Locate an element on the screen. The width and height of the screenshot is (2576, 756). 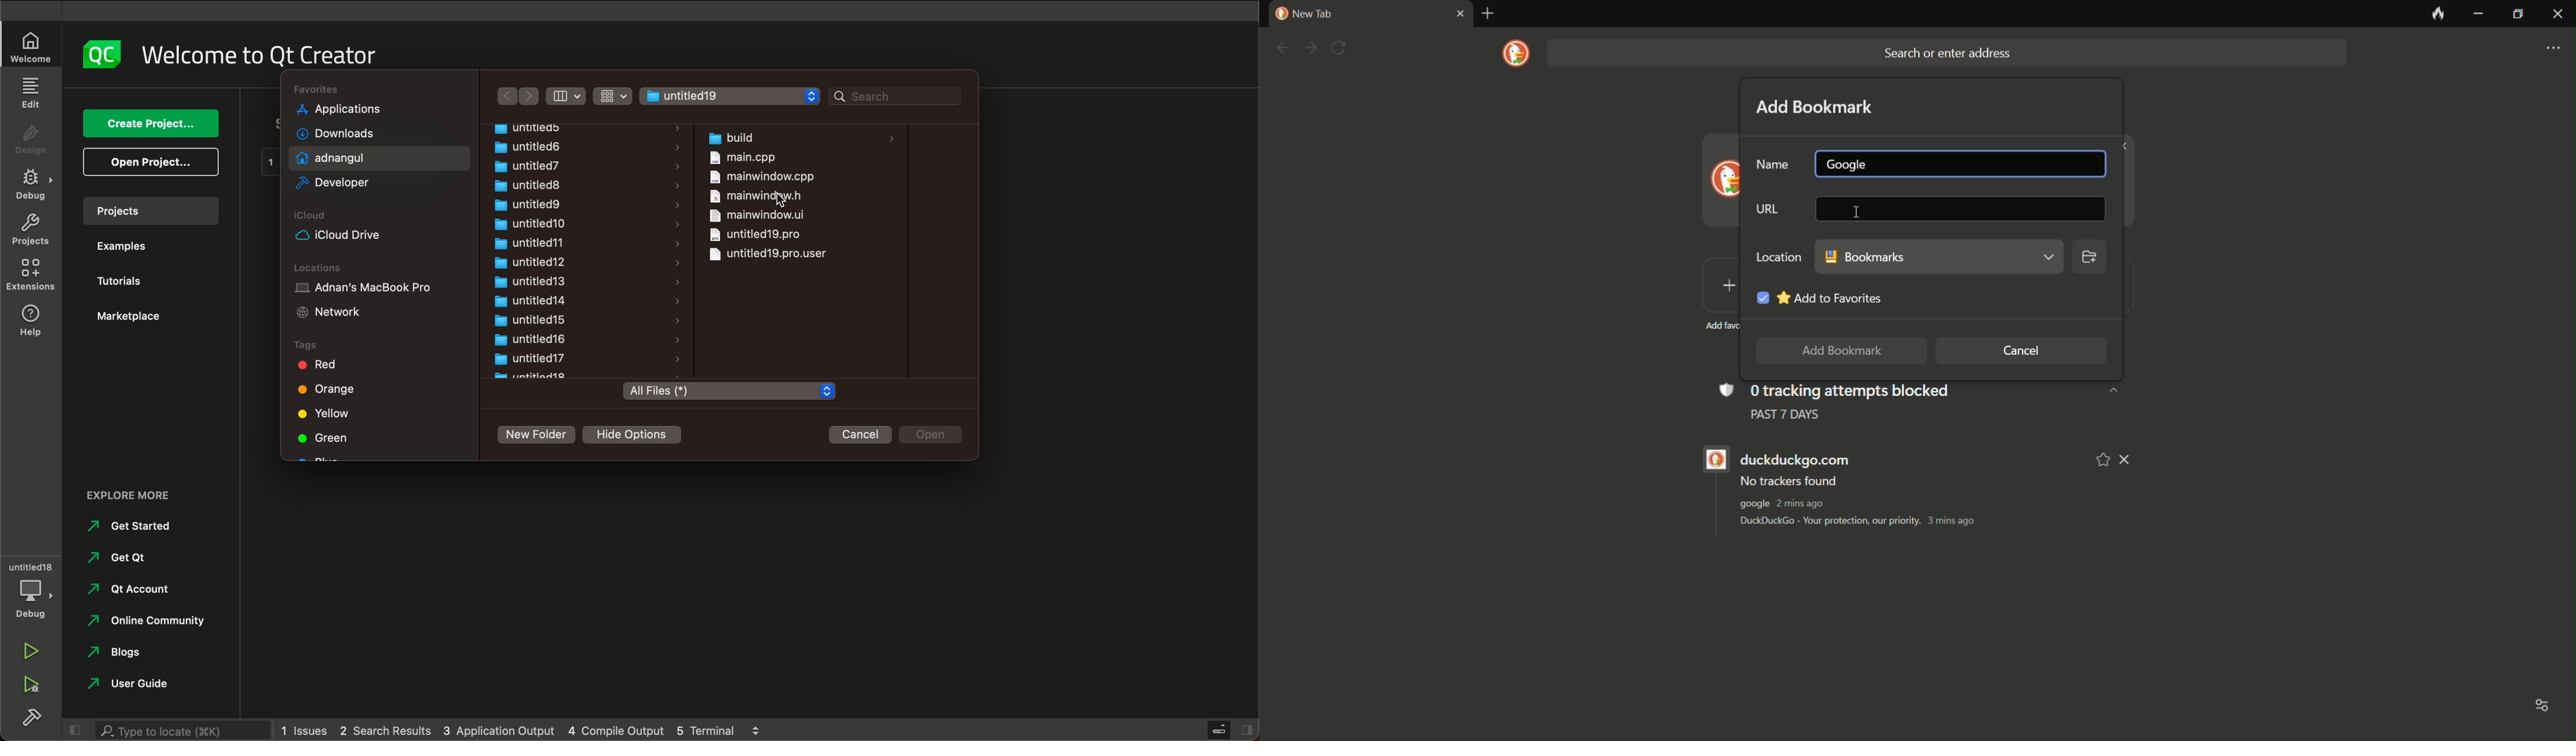
untitled is located at coordinates (30, 566).